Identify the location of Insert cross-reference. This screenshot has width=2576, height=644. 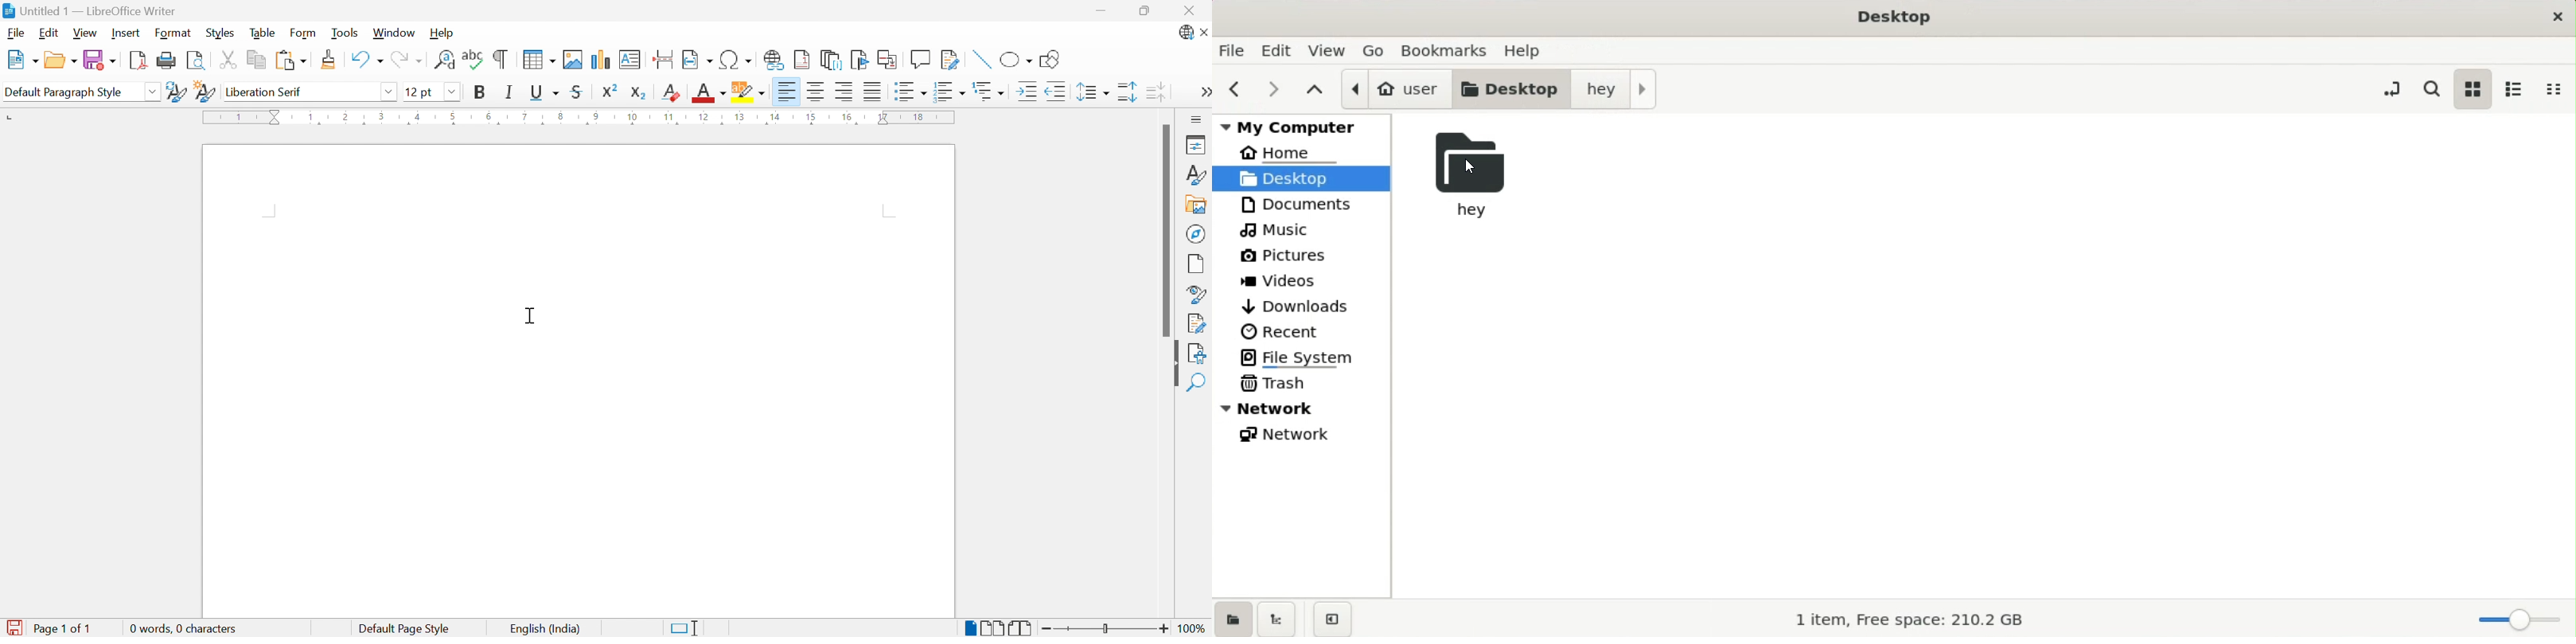
(890, 58).